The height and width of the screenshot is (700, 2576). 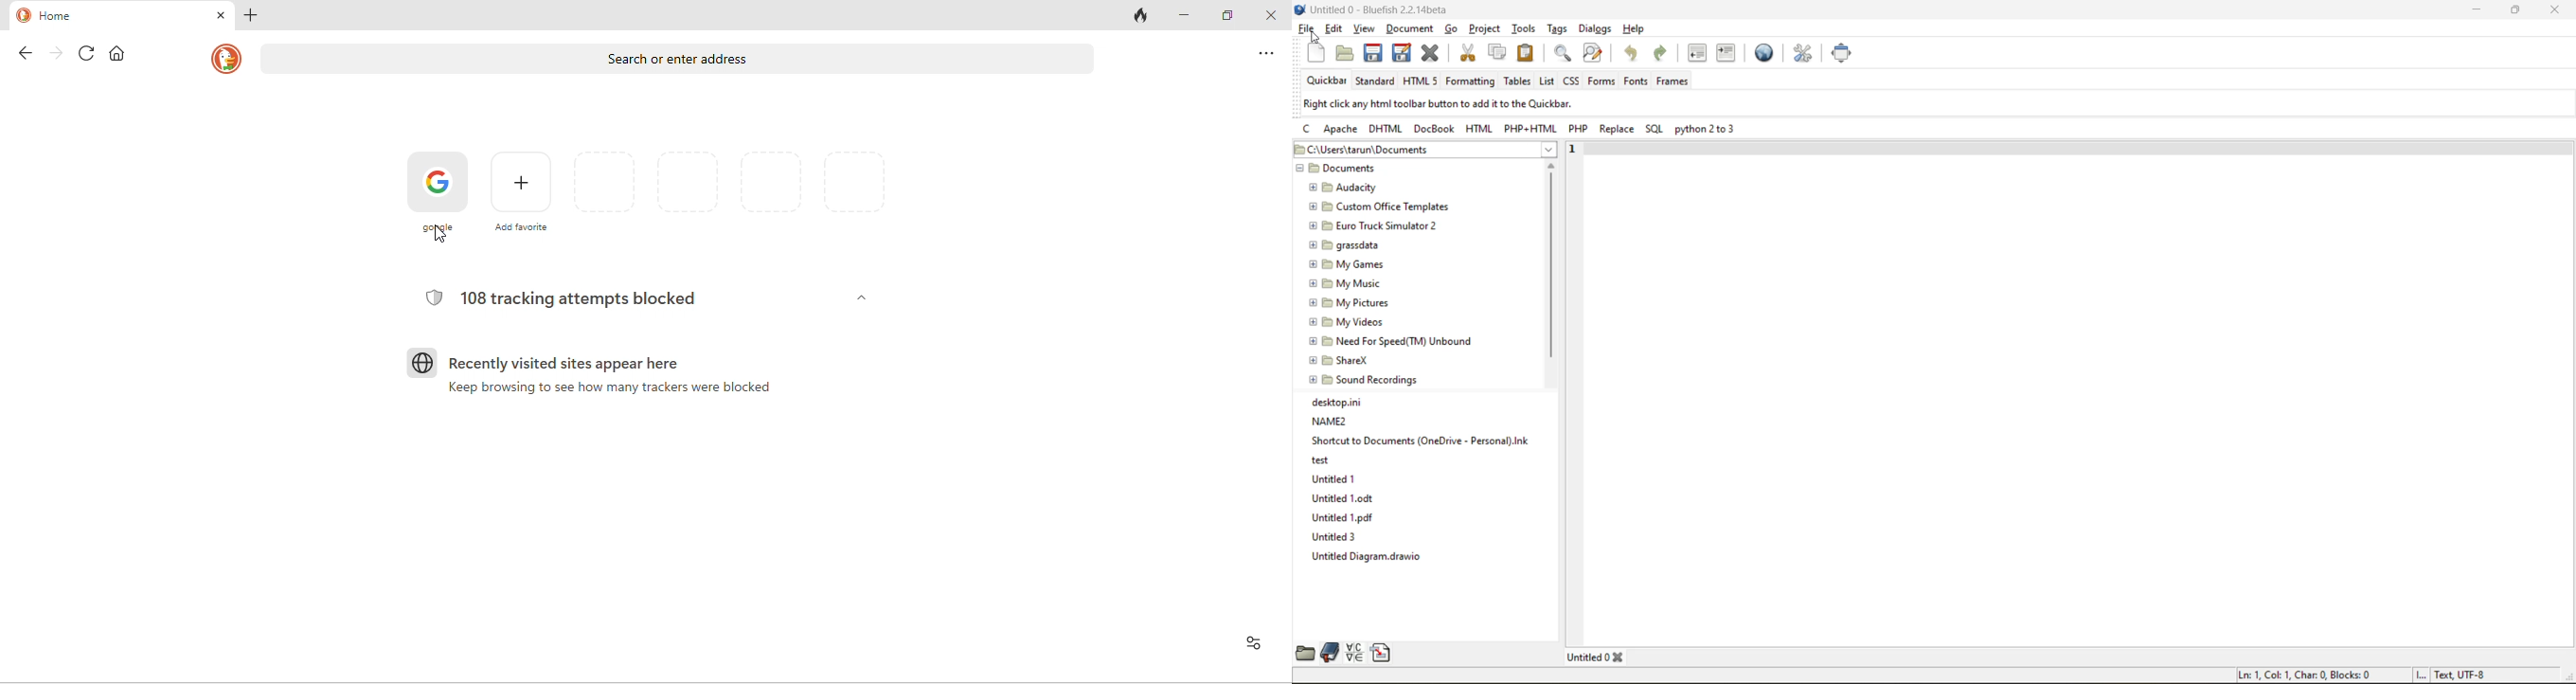 What do you see at coordinates (1636, 29) in the screenshot?
I see `help` at bounding box center [1636, 29].